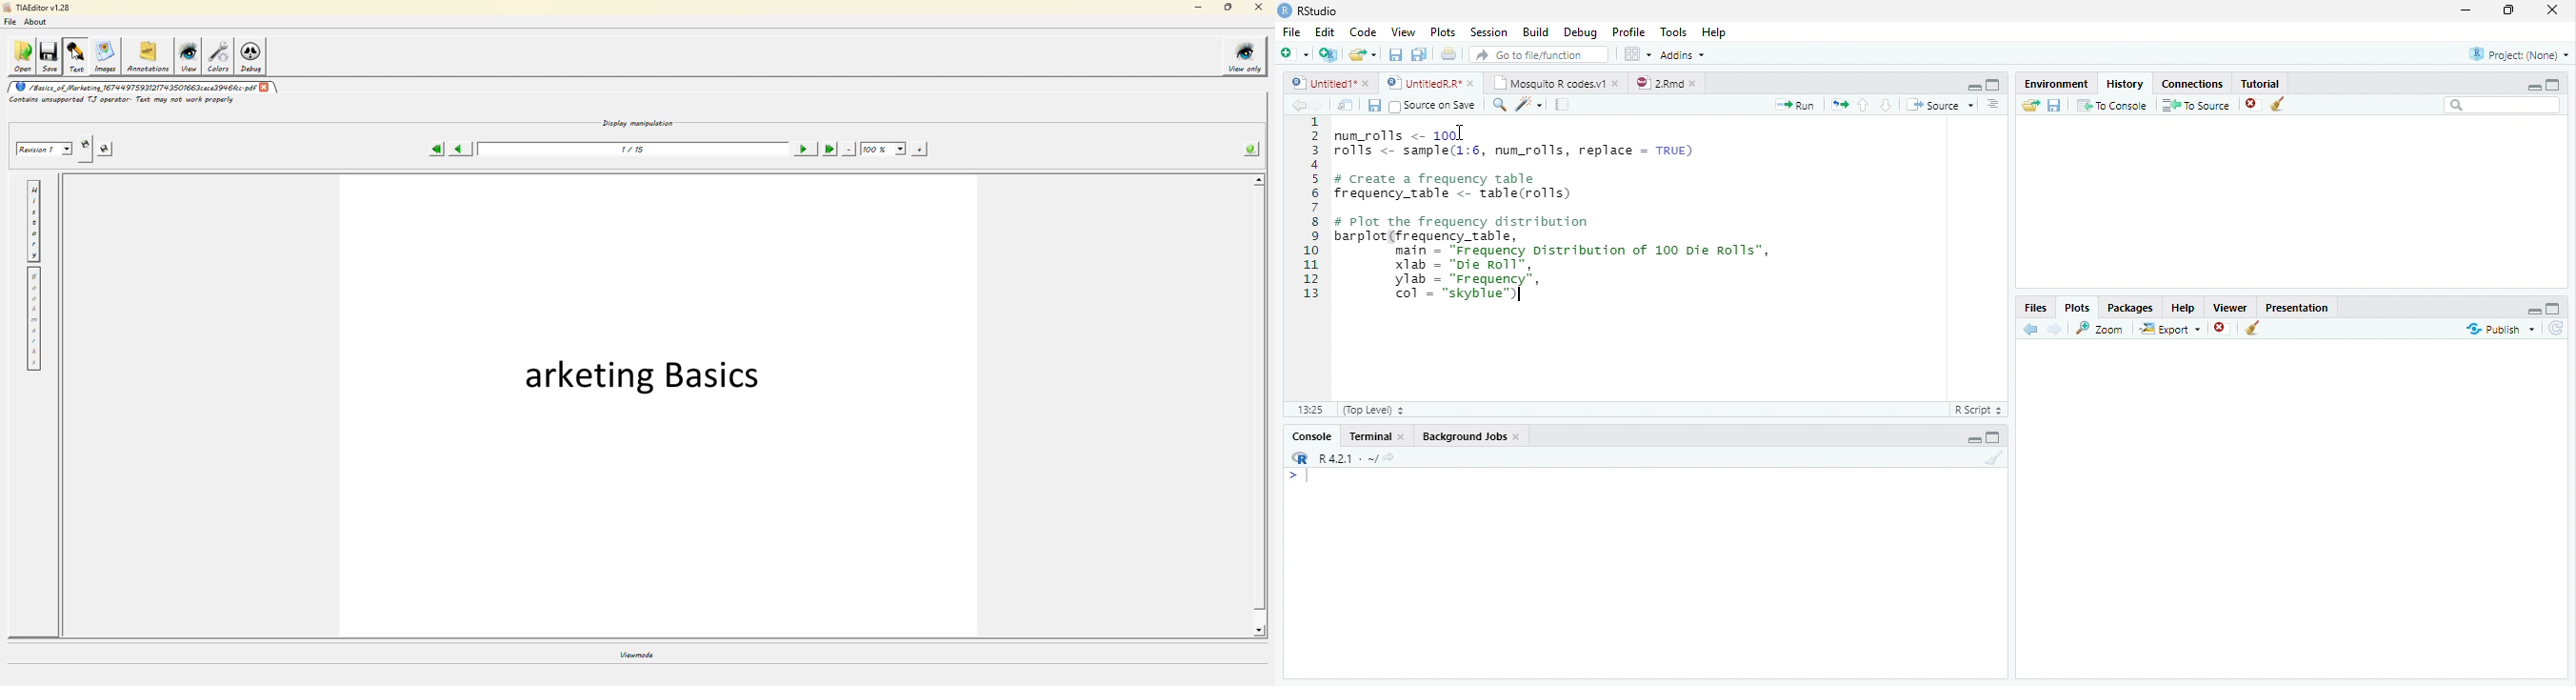 This screenshot has height=700, width=2576. What do you see at coordinates (1395, 54) in the screenshot?
I see `Save current file` at bounding box center [1395, 54].